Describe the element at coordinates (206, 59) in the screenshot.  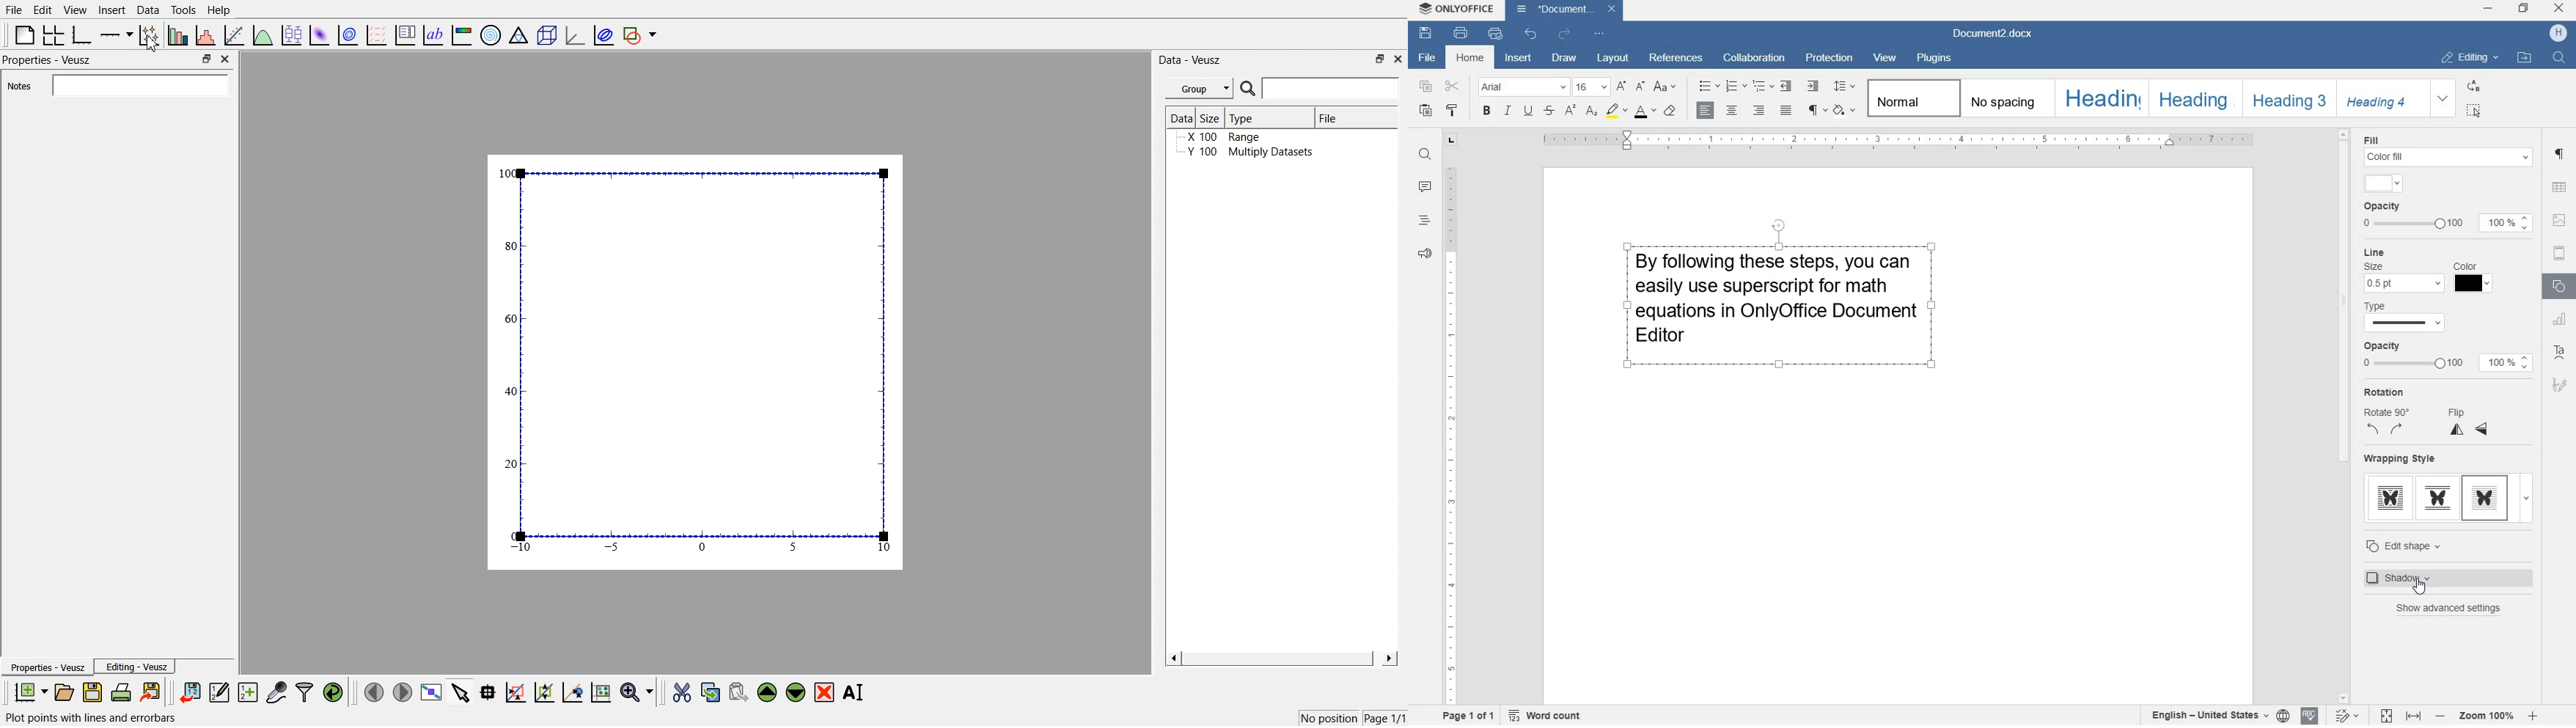
I see `minimise or maximise` at that location.